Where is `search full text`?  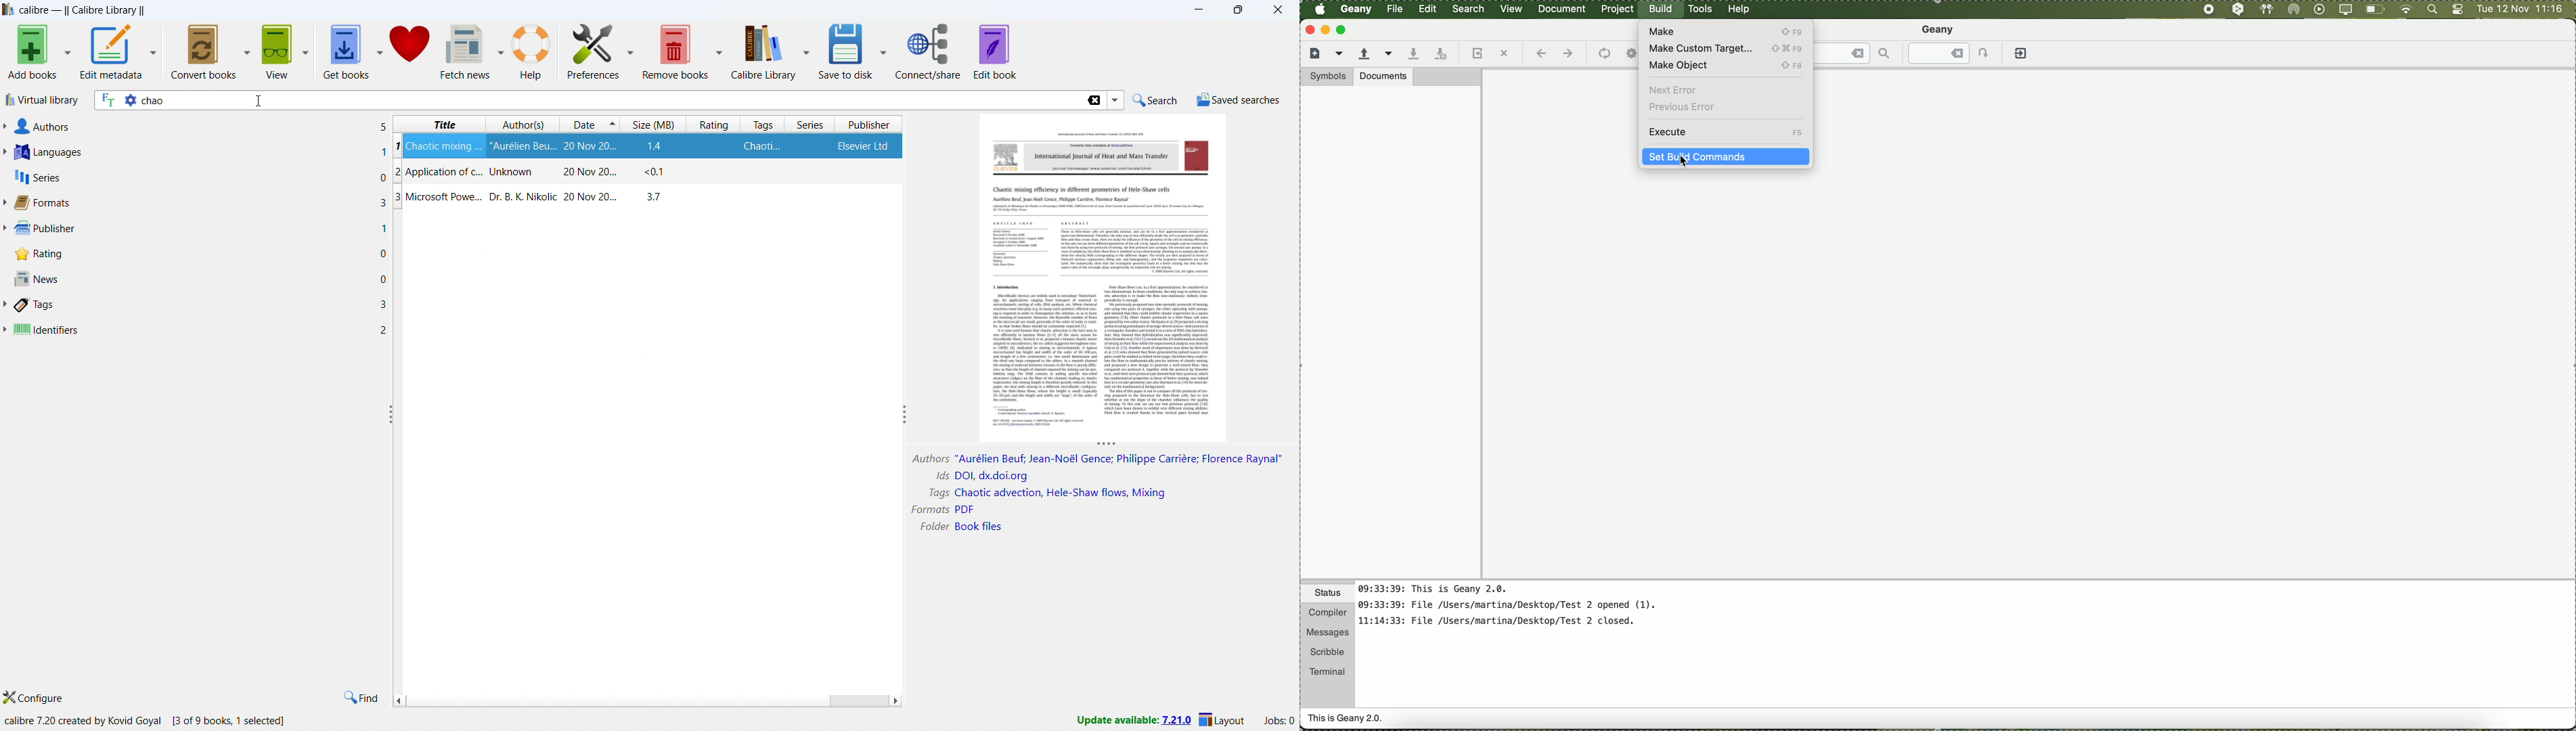
search full text is located at coordinates (107, 100).